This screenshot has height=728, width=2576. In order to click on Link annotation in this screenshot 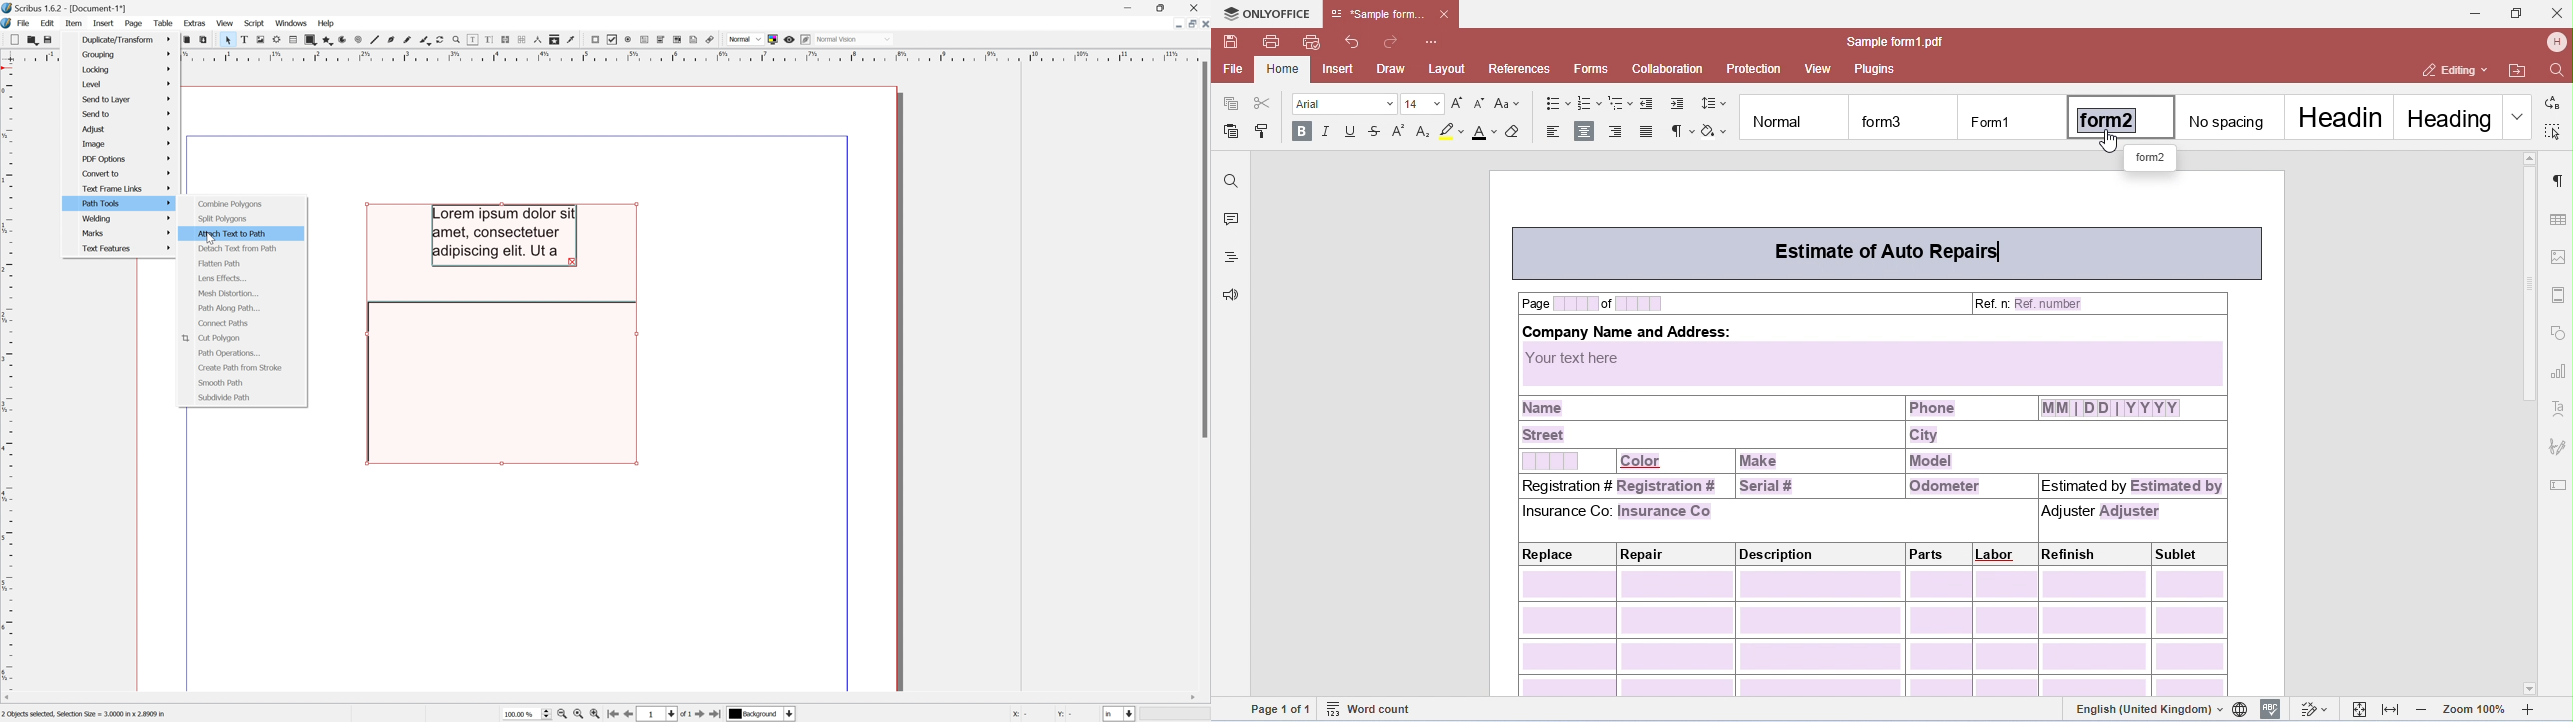, I will do `click(713, 40)`.